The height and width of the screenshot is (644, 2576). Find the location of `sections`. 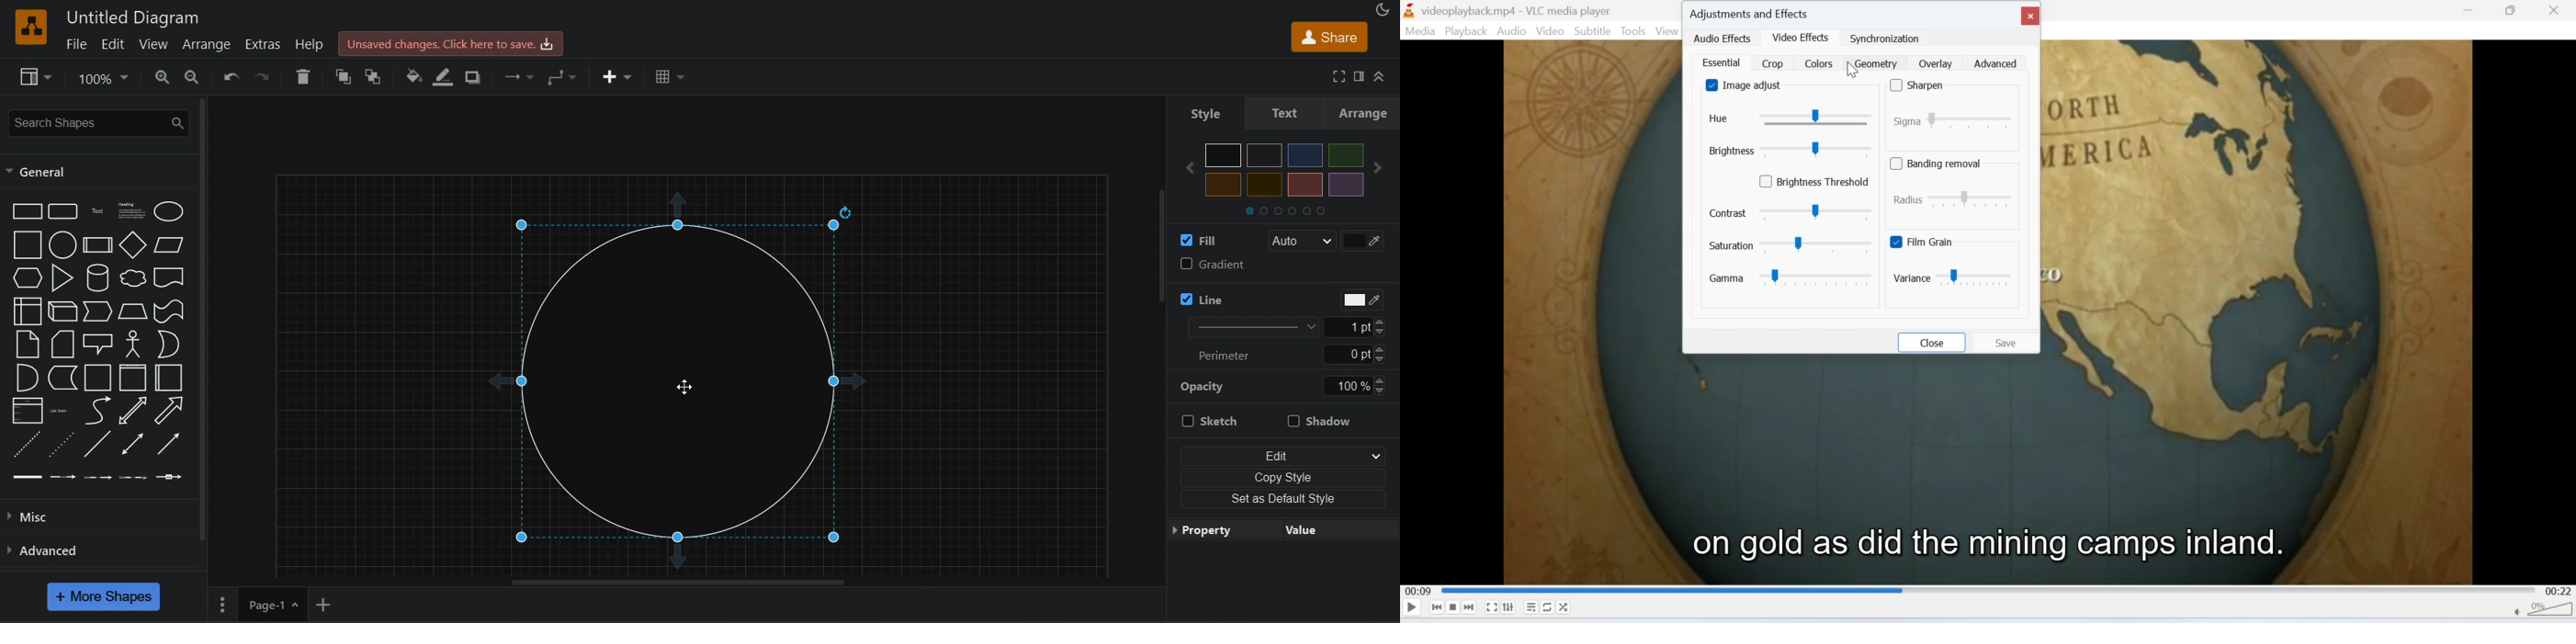

sections is located at coordinates (1287, 210).